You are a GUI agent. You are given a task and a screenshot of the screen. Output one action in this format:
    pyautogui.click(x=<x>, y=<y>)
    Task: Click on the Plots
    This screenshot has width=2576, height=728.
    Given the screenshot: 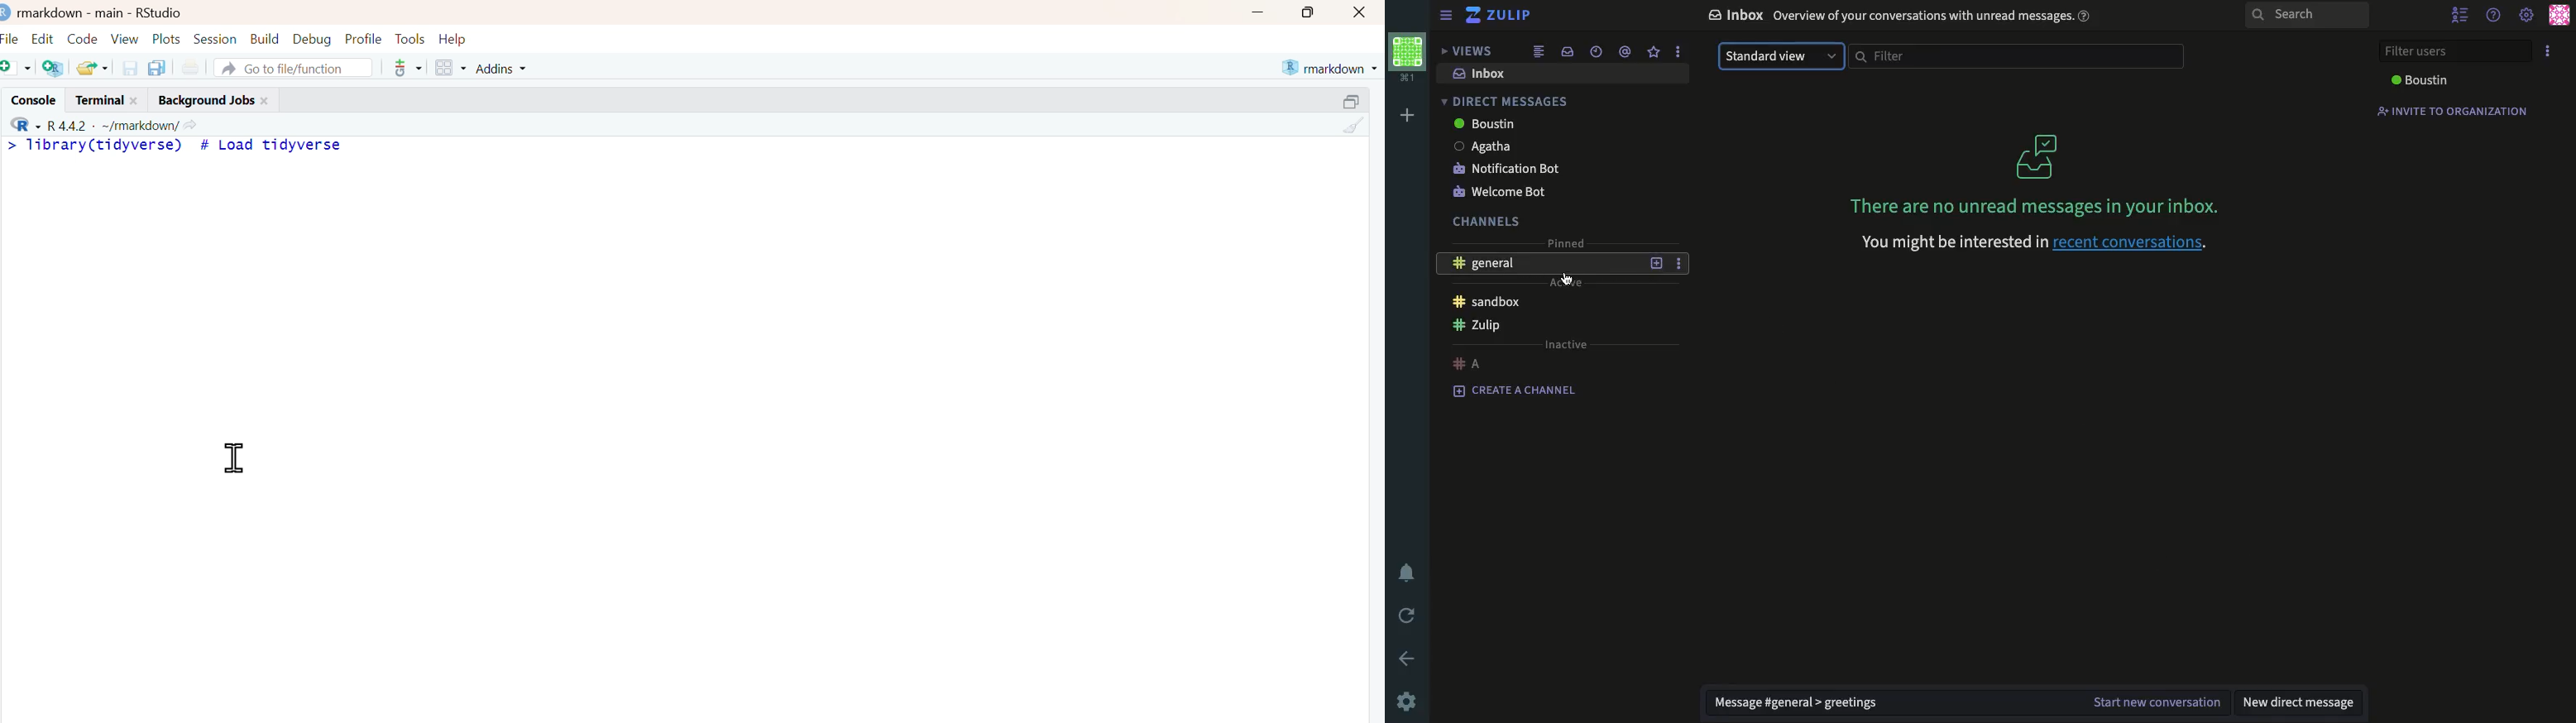 What is the action you would take?
    pyautogui.click(x=167, y=37)
    